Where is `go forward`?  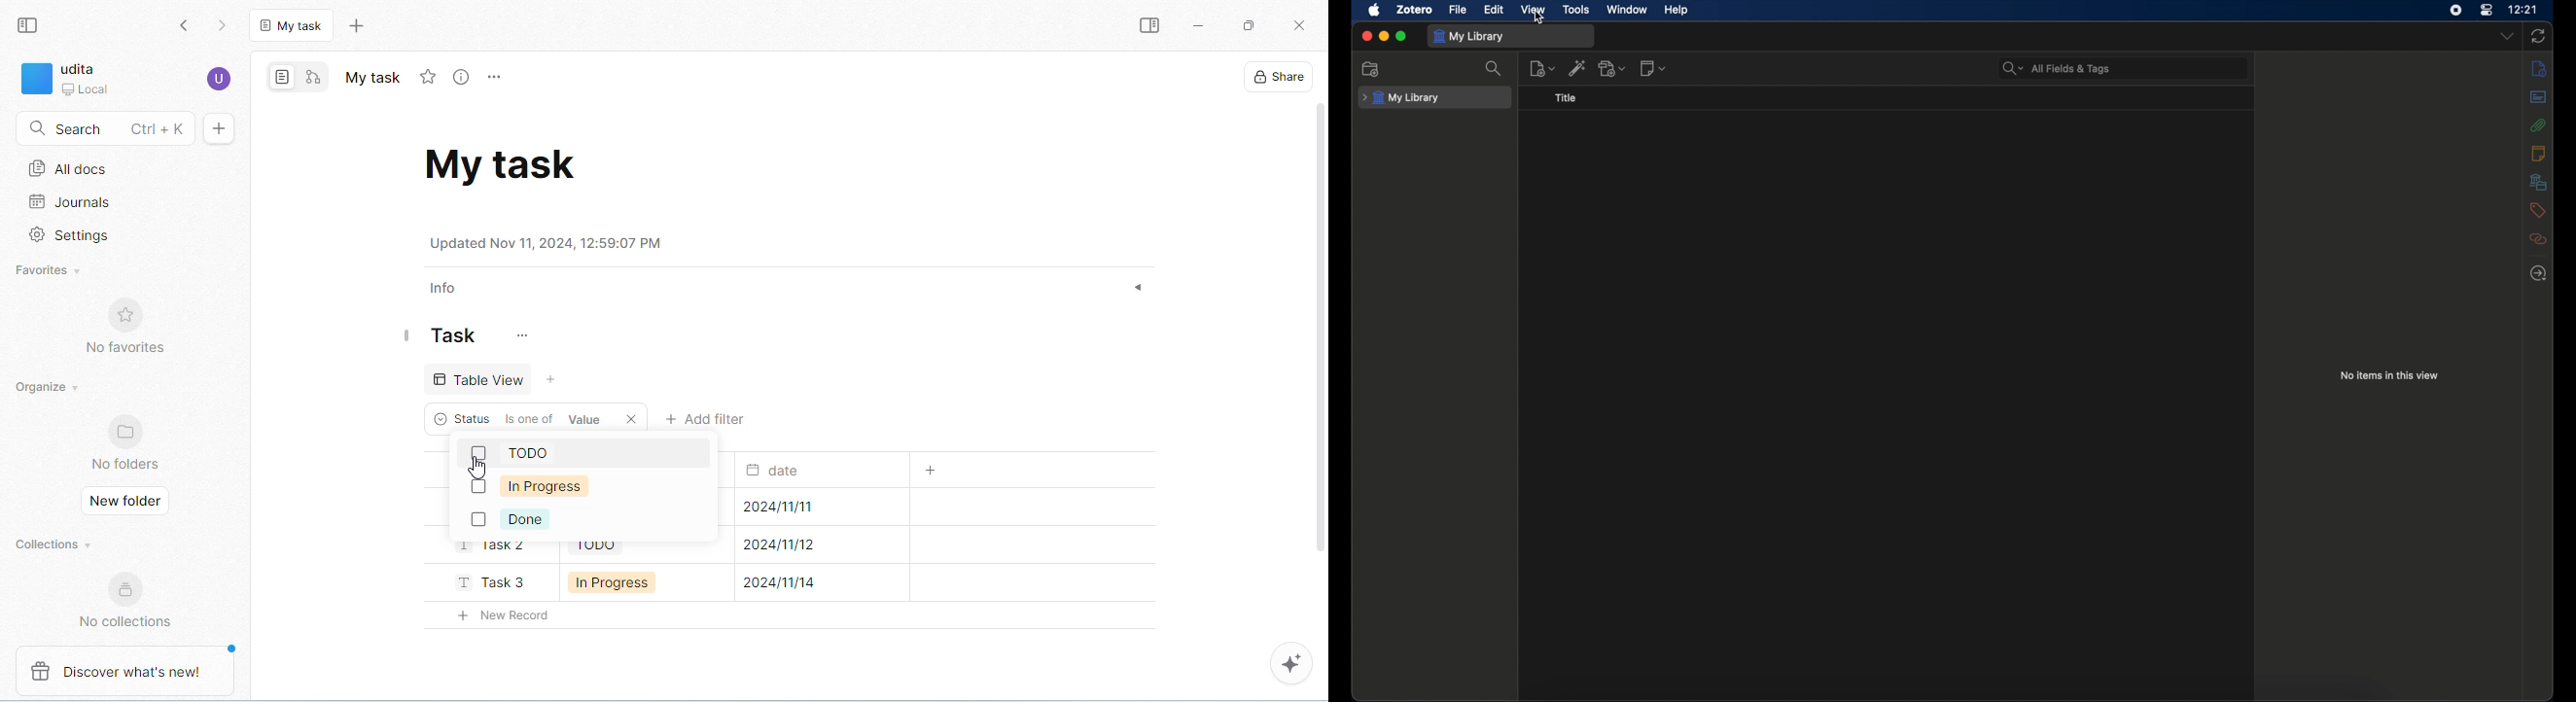 go forward is located at coordinates (225, 26).